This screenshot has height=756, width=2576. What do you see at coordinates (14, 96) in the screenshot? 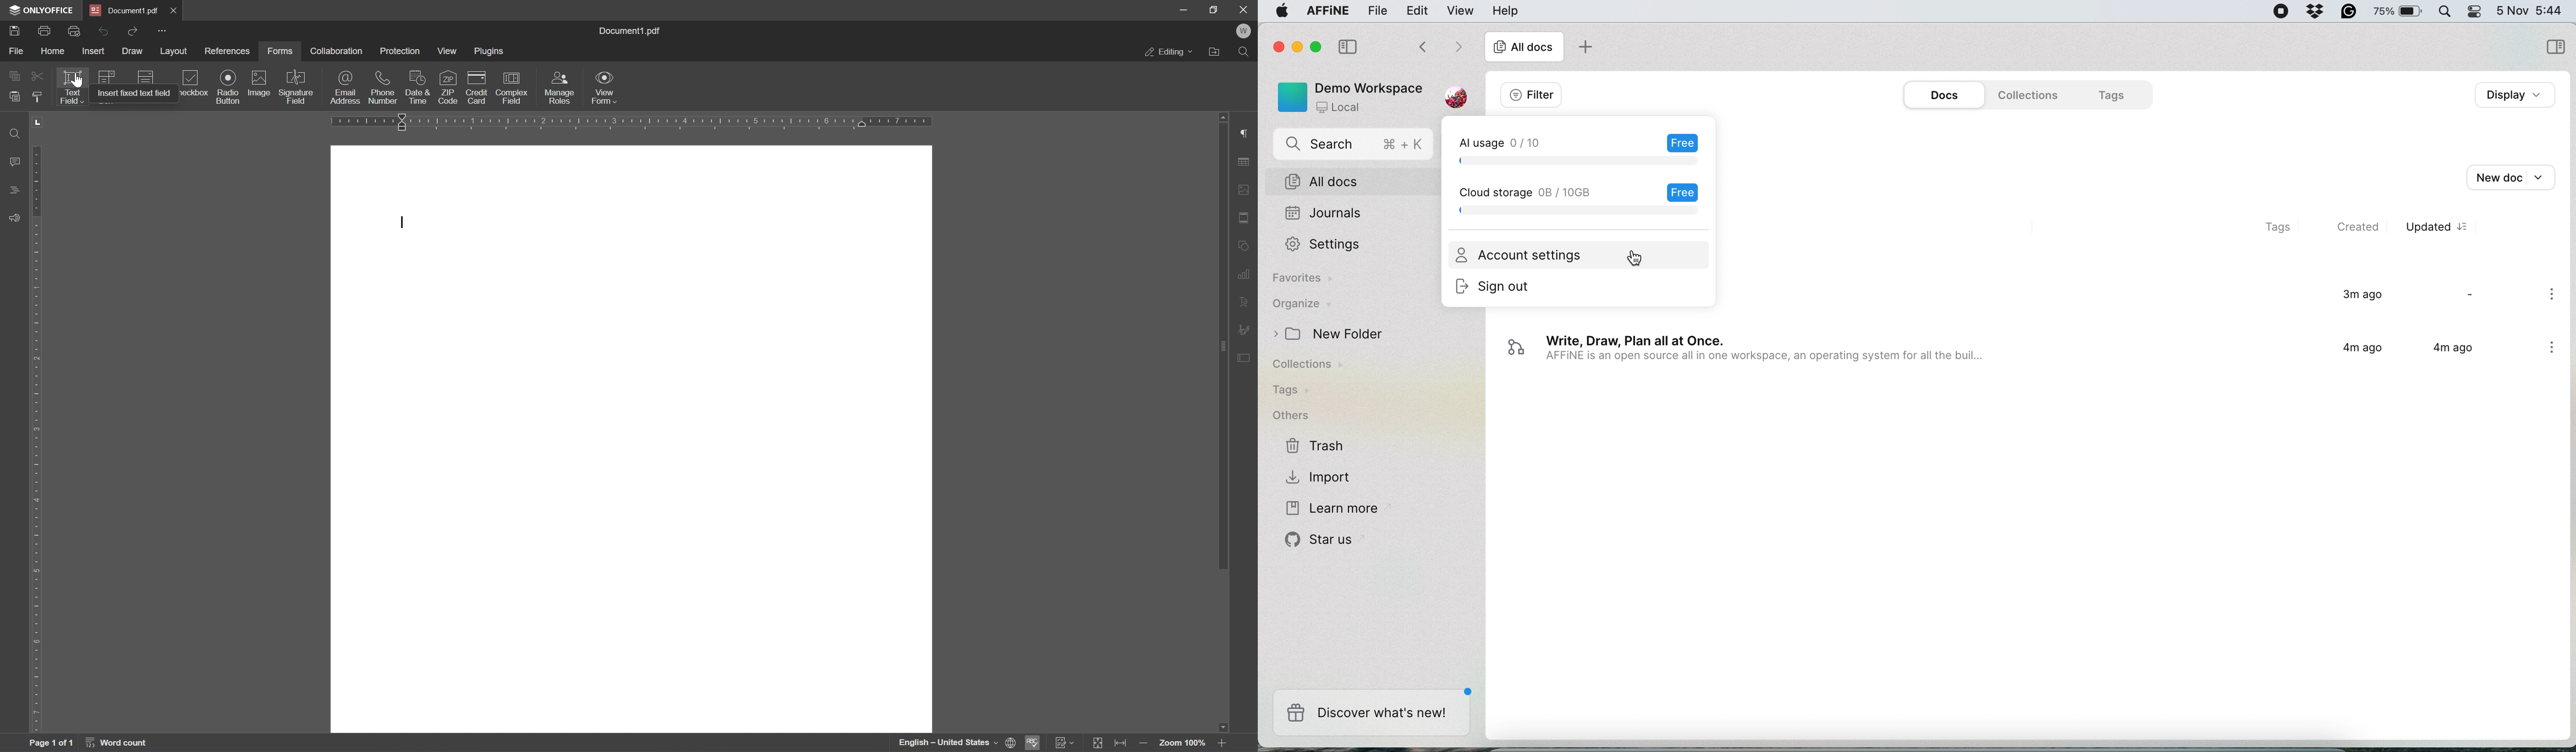
I see `paste` at bounding box center [14, 96].